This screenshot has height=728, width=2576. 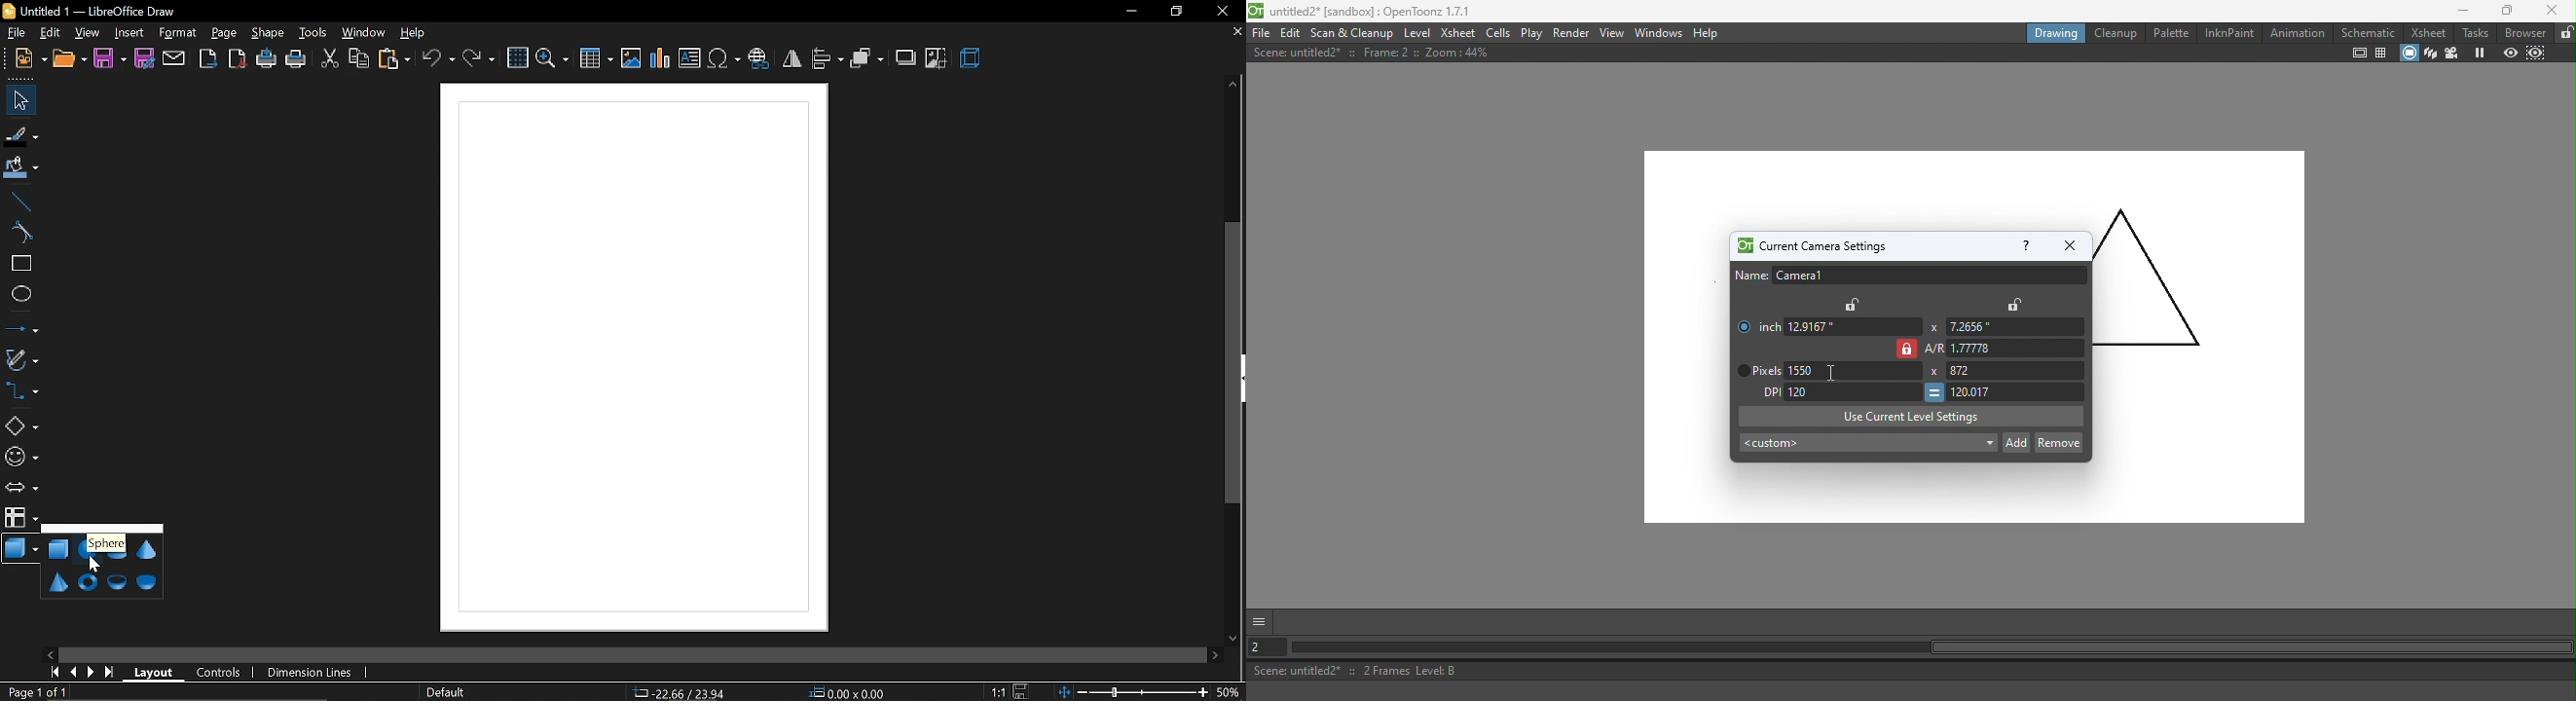 What do you see at coordinates (1269, 646) in the screenshot?
I see `Set the current frame` at bounding box center [1269, 646].